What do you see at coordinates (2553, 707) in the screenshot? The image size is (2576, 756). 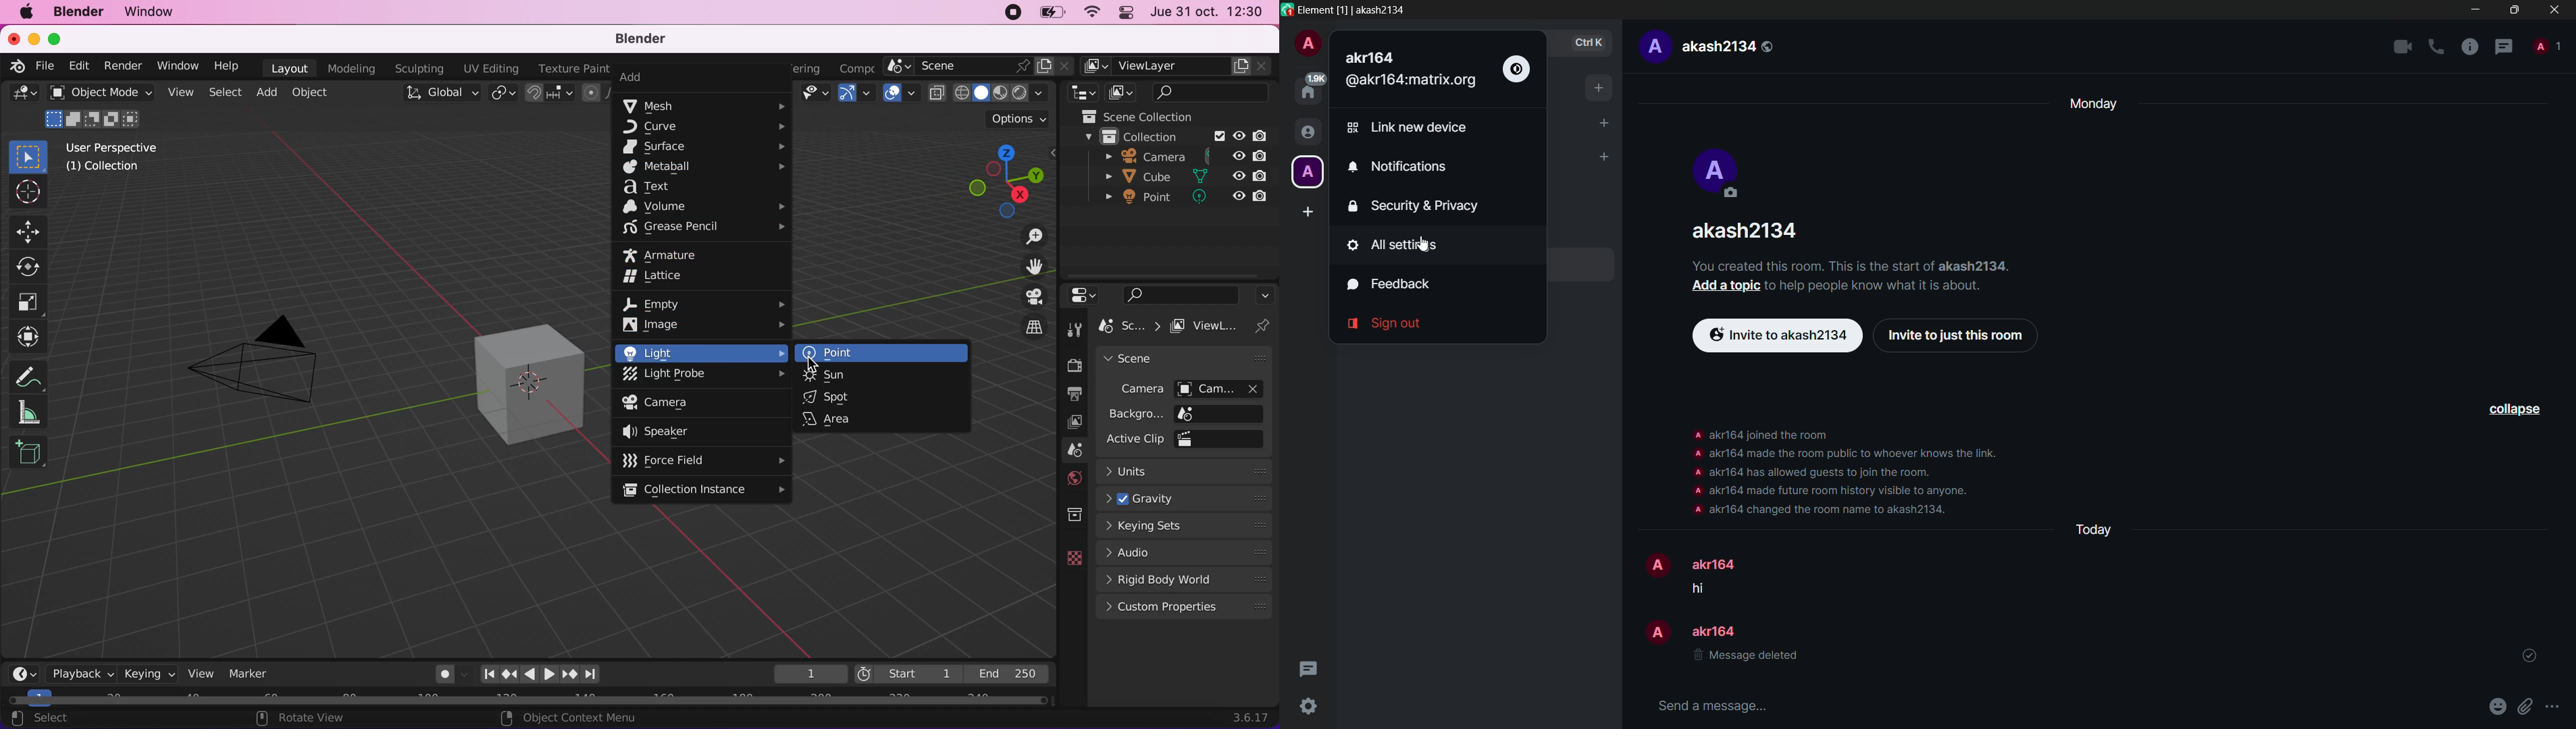 I see `more options` at bounding box center [2553, 707].